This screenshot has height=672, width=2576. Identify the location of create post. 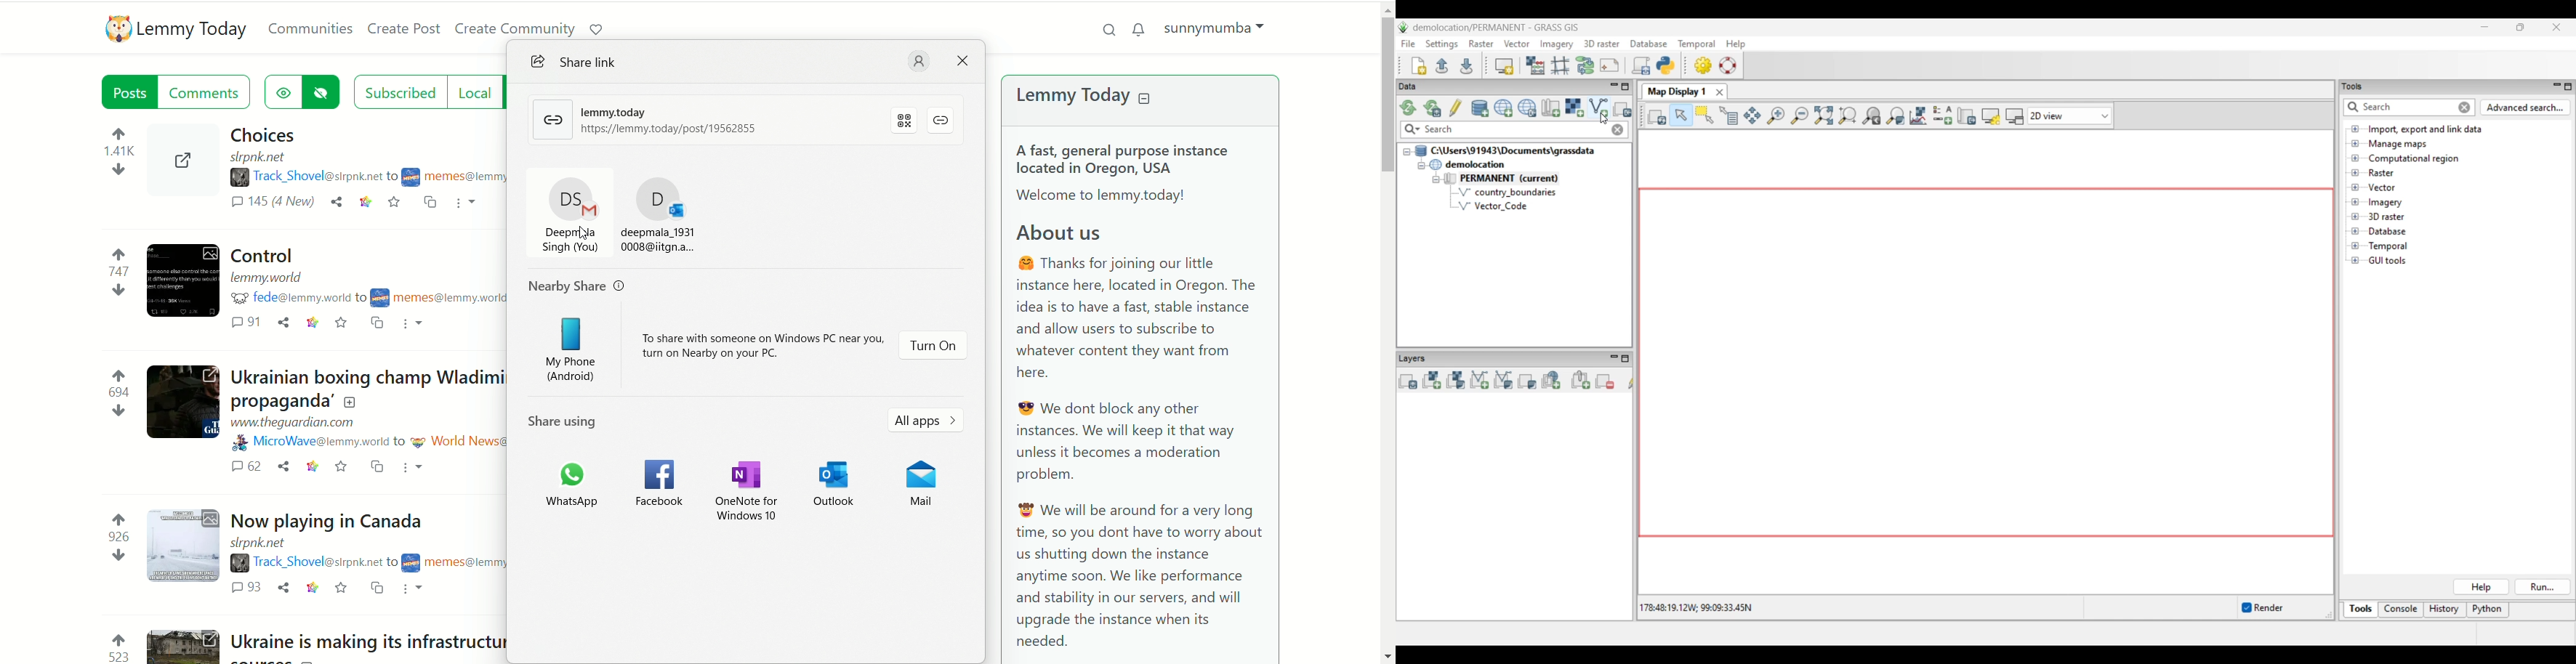
(402, 27).